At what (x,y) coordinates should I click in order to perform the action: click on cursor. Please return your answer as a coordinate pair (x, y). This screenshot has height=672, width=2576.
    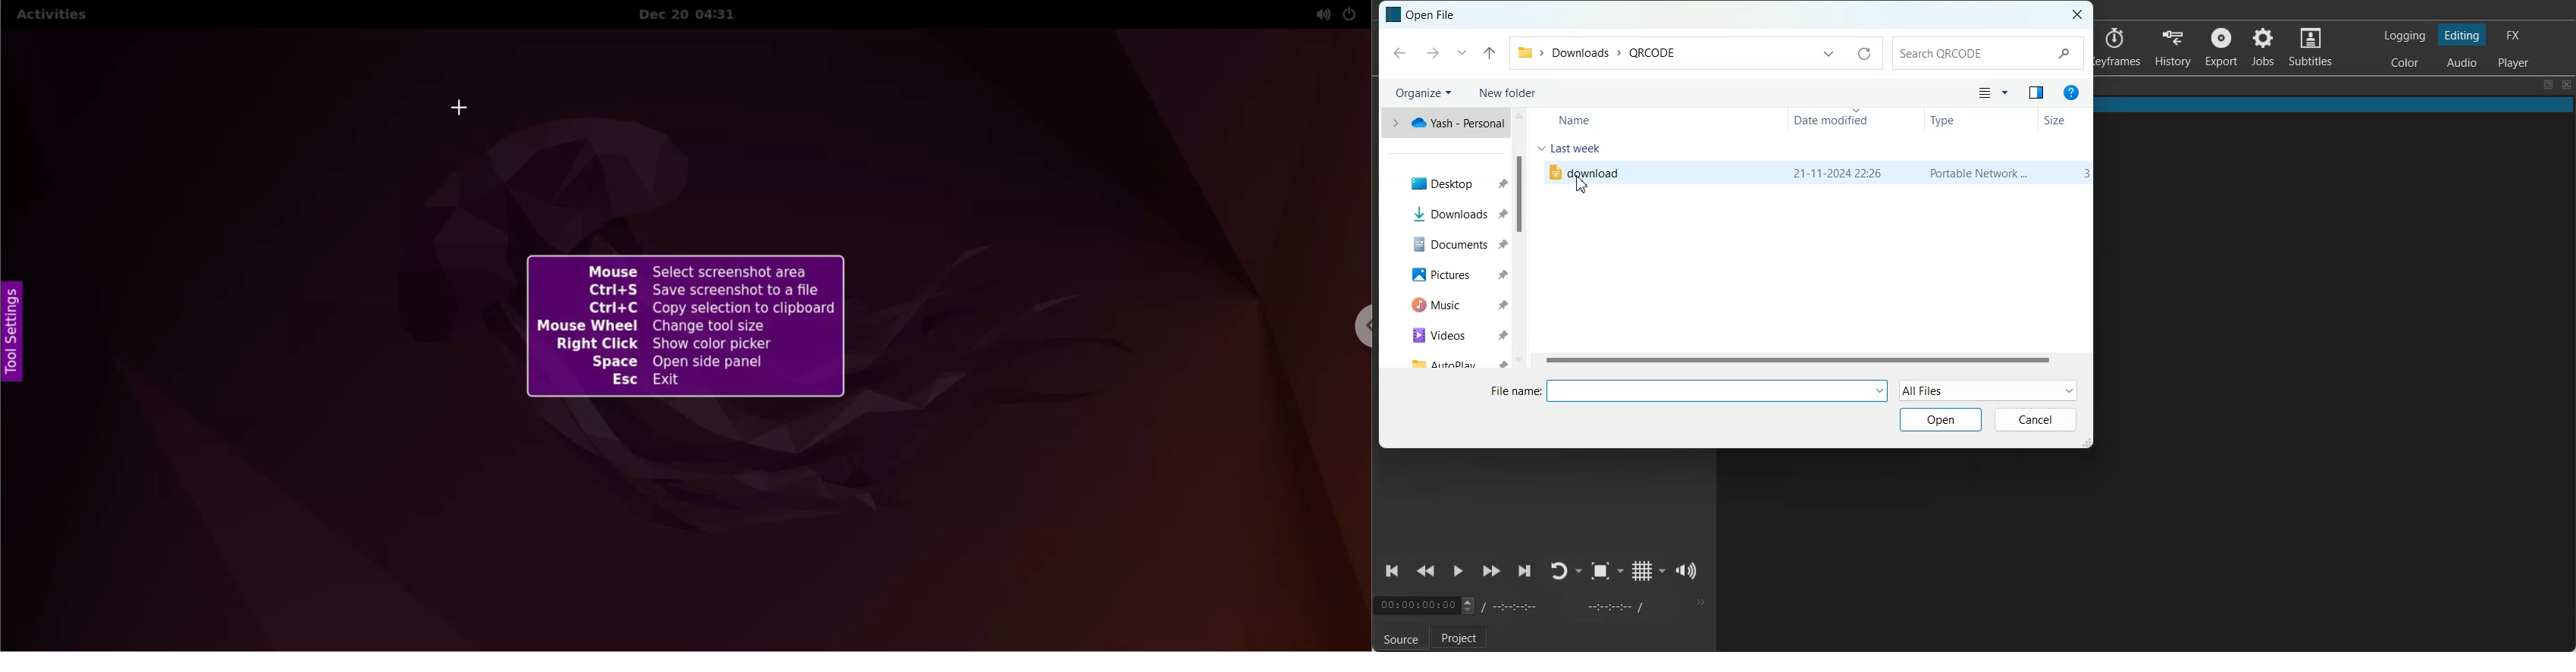
    Looking at the image, I should click on (1584, 186).